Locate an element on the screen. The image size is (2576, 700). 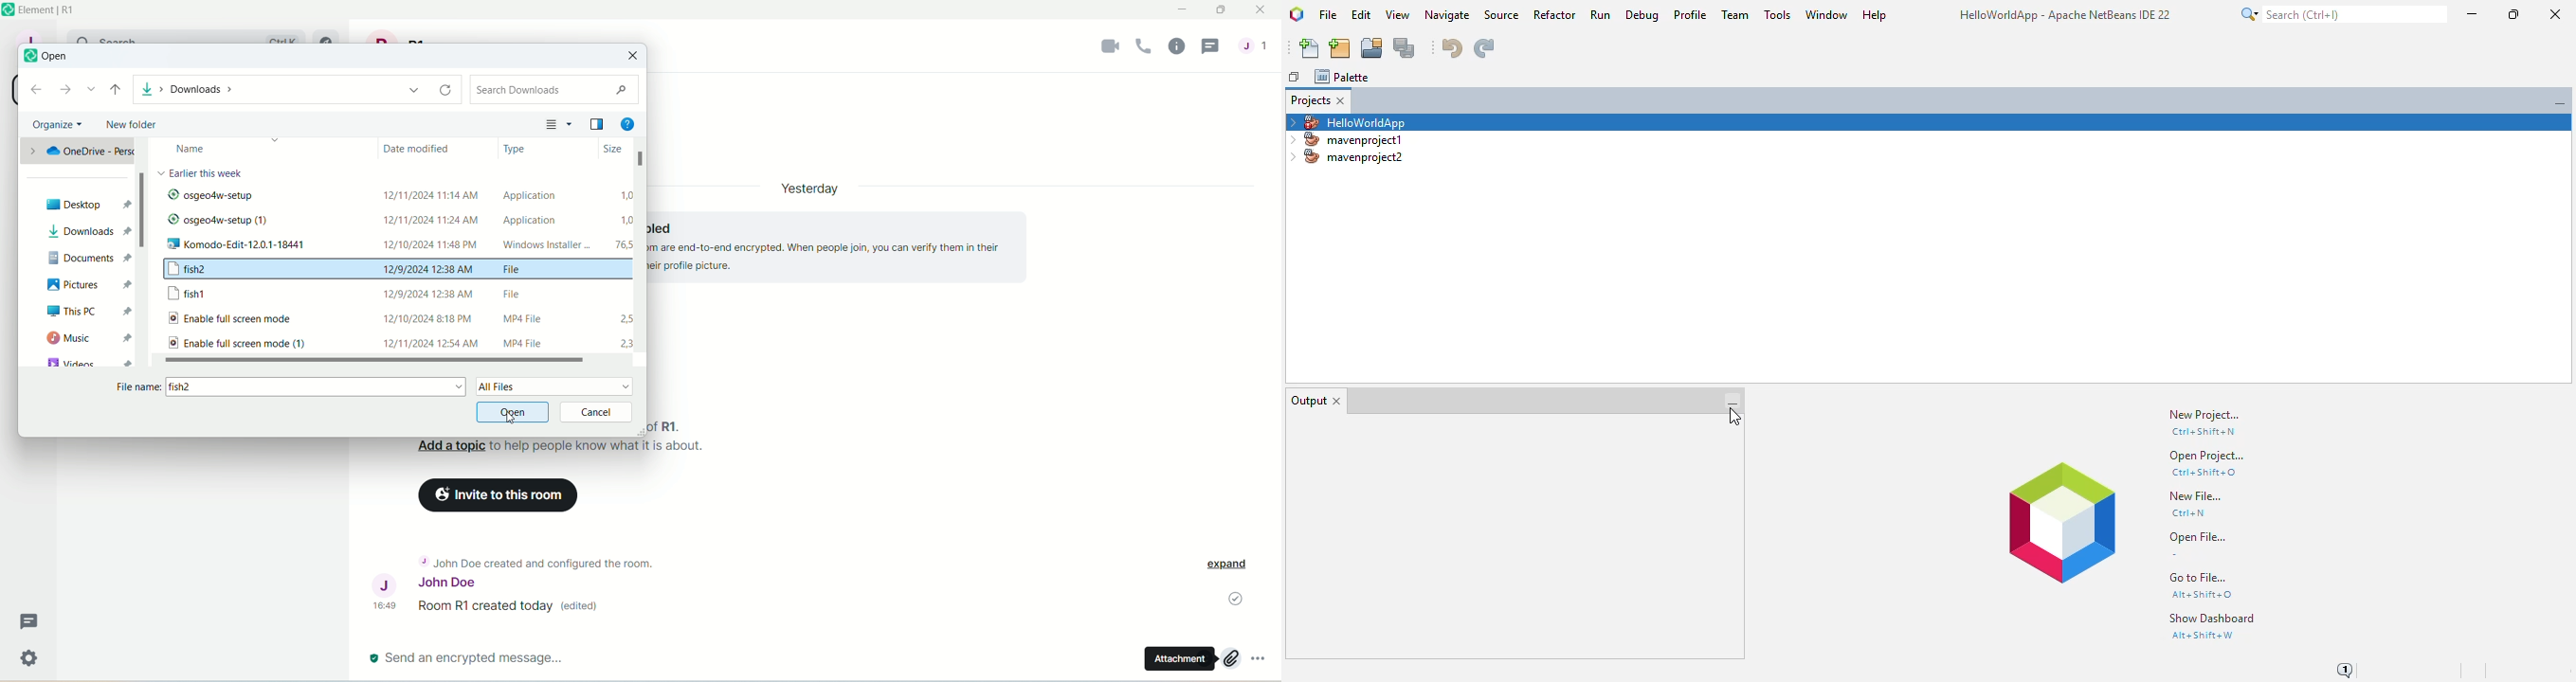
logo is located at coordinates (8, 10).